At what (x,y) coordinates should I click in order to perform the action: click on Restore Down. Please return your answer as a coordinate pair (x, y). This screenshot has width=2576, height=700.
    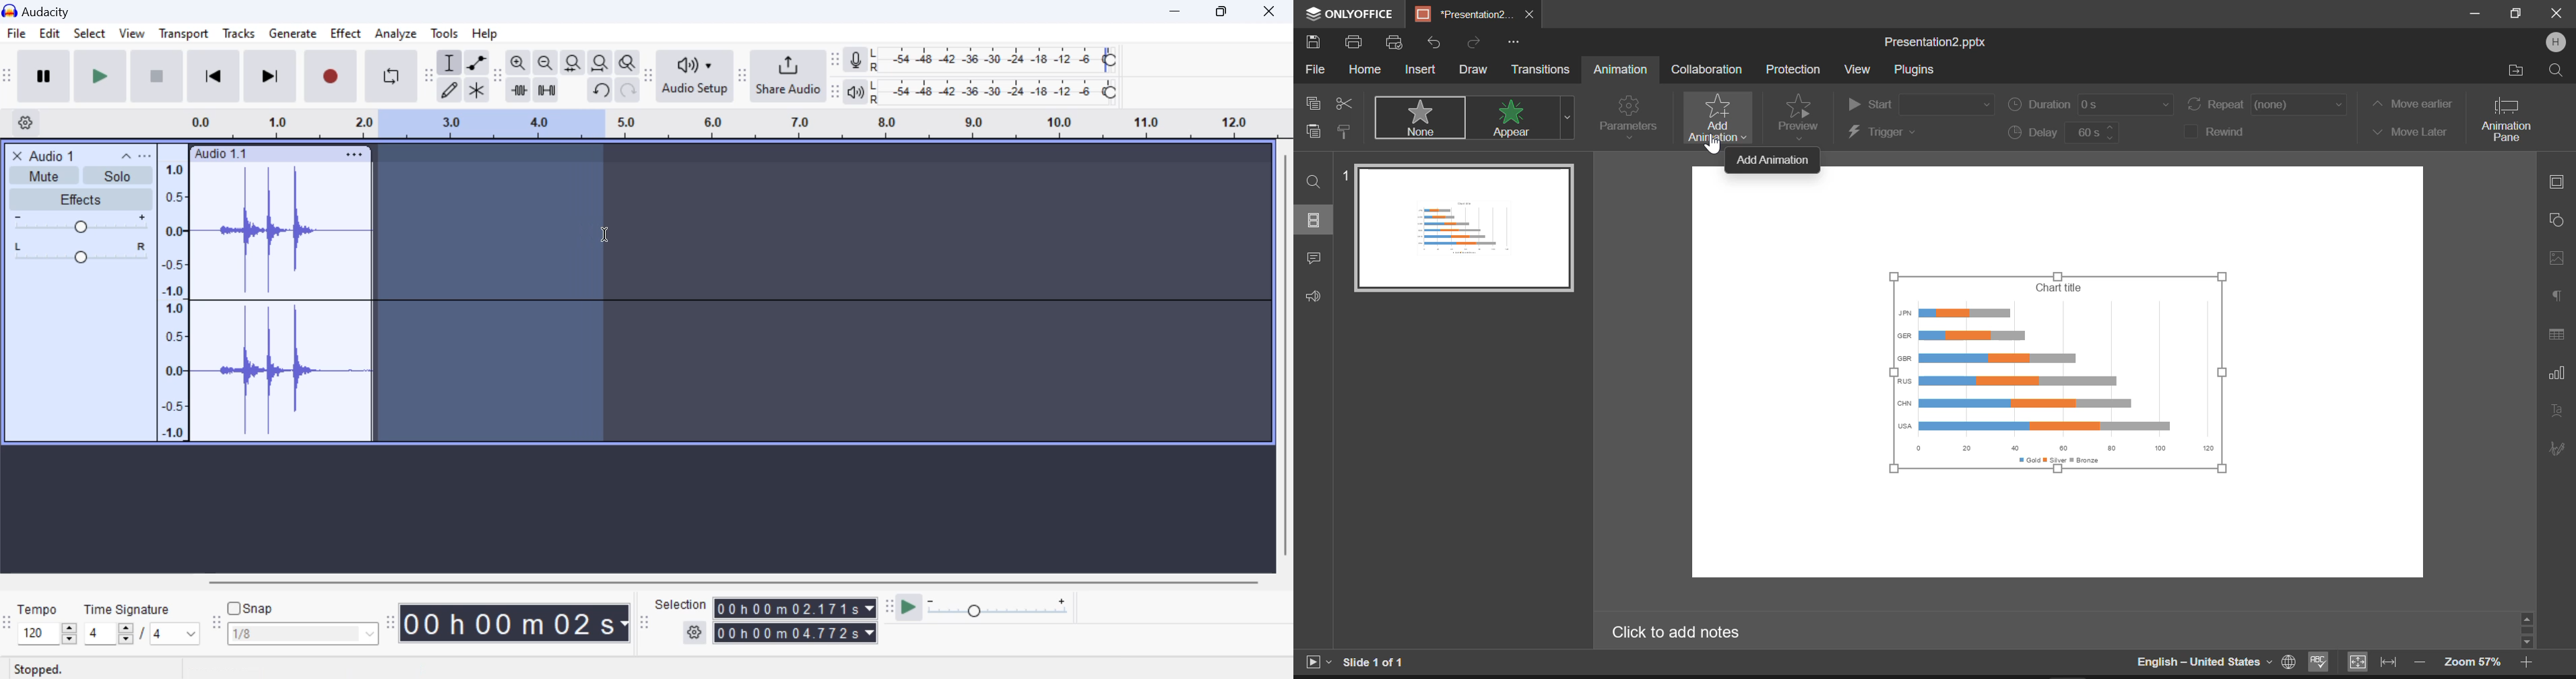
    Looking at the image, I should click on (2478, 15).